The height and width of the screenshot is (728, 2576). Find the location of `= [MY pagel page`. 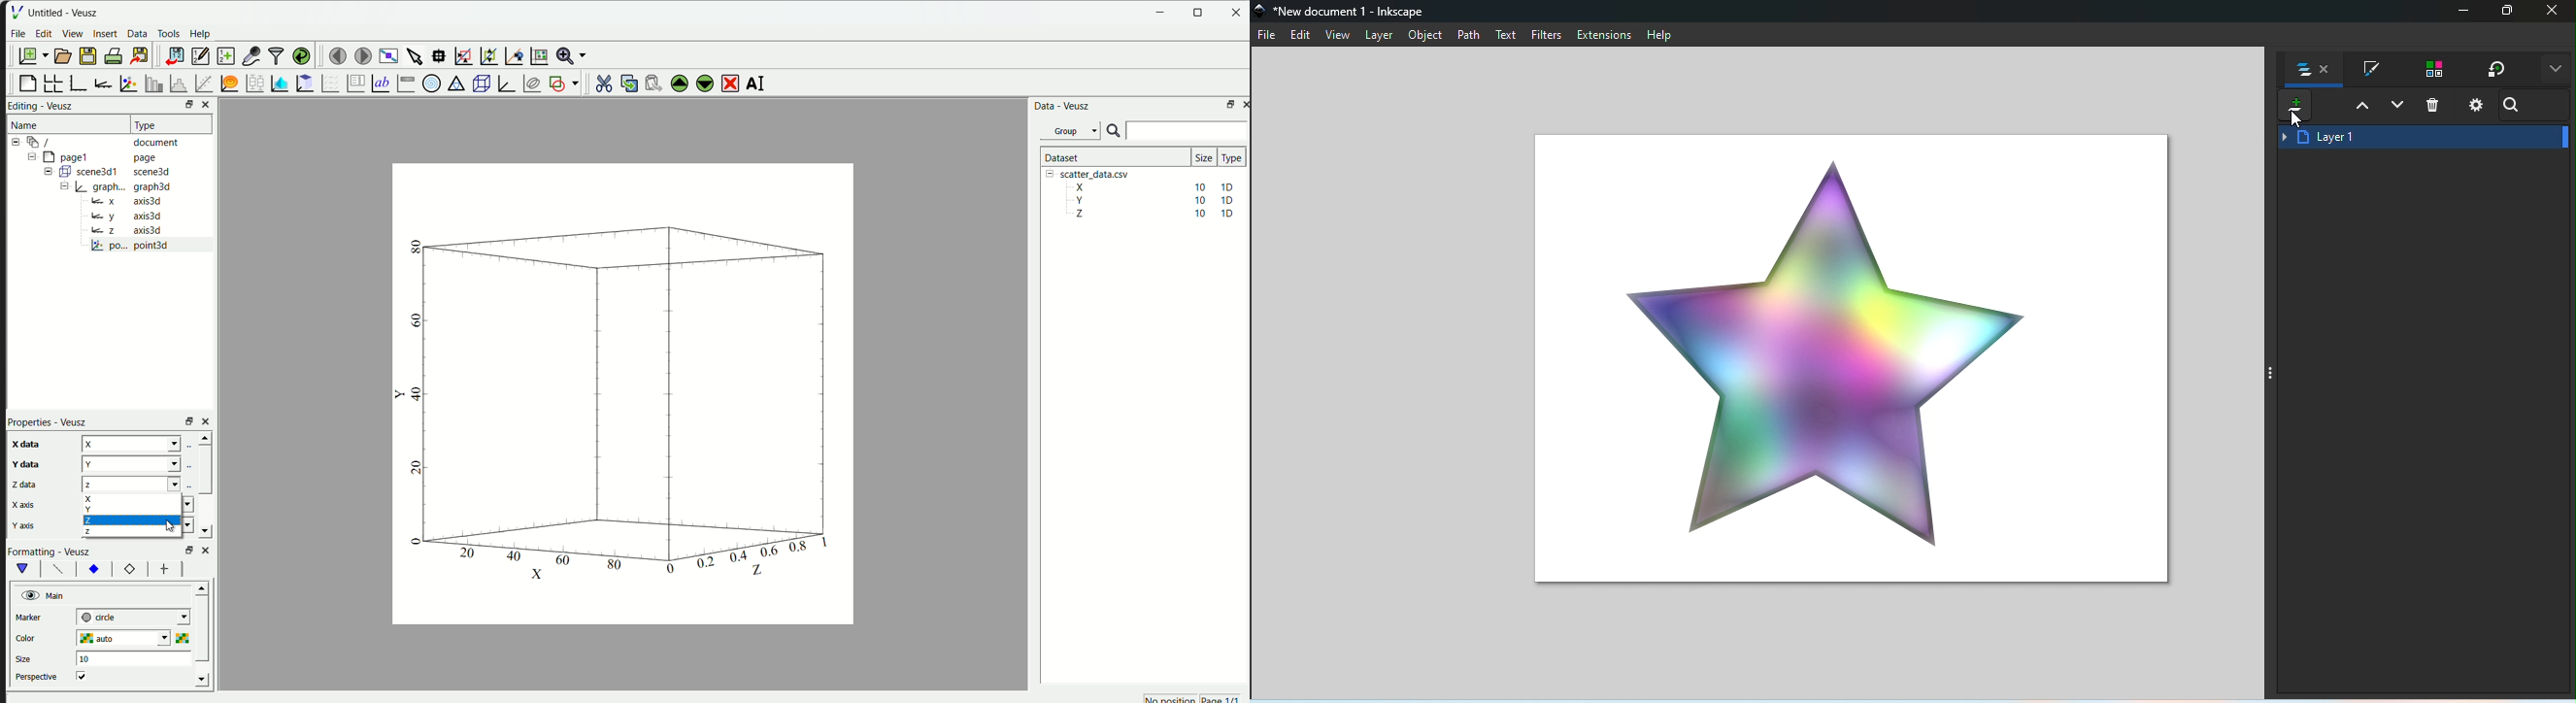

= [MY pagel page is located at coordinates (100, 156).